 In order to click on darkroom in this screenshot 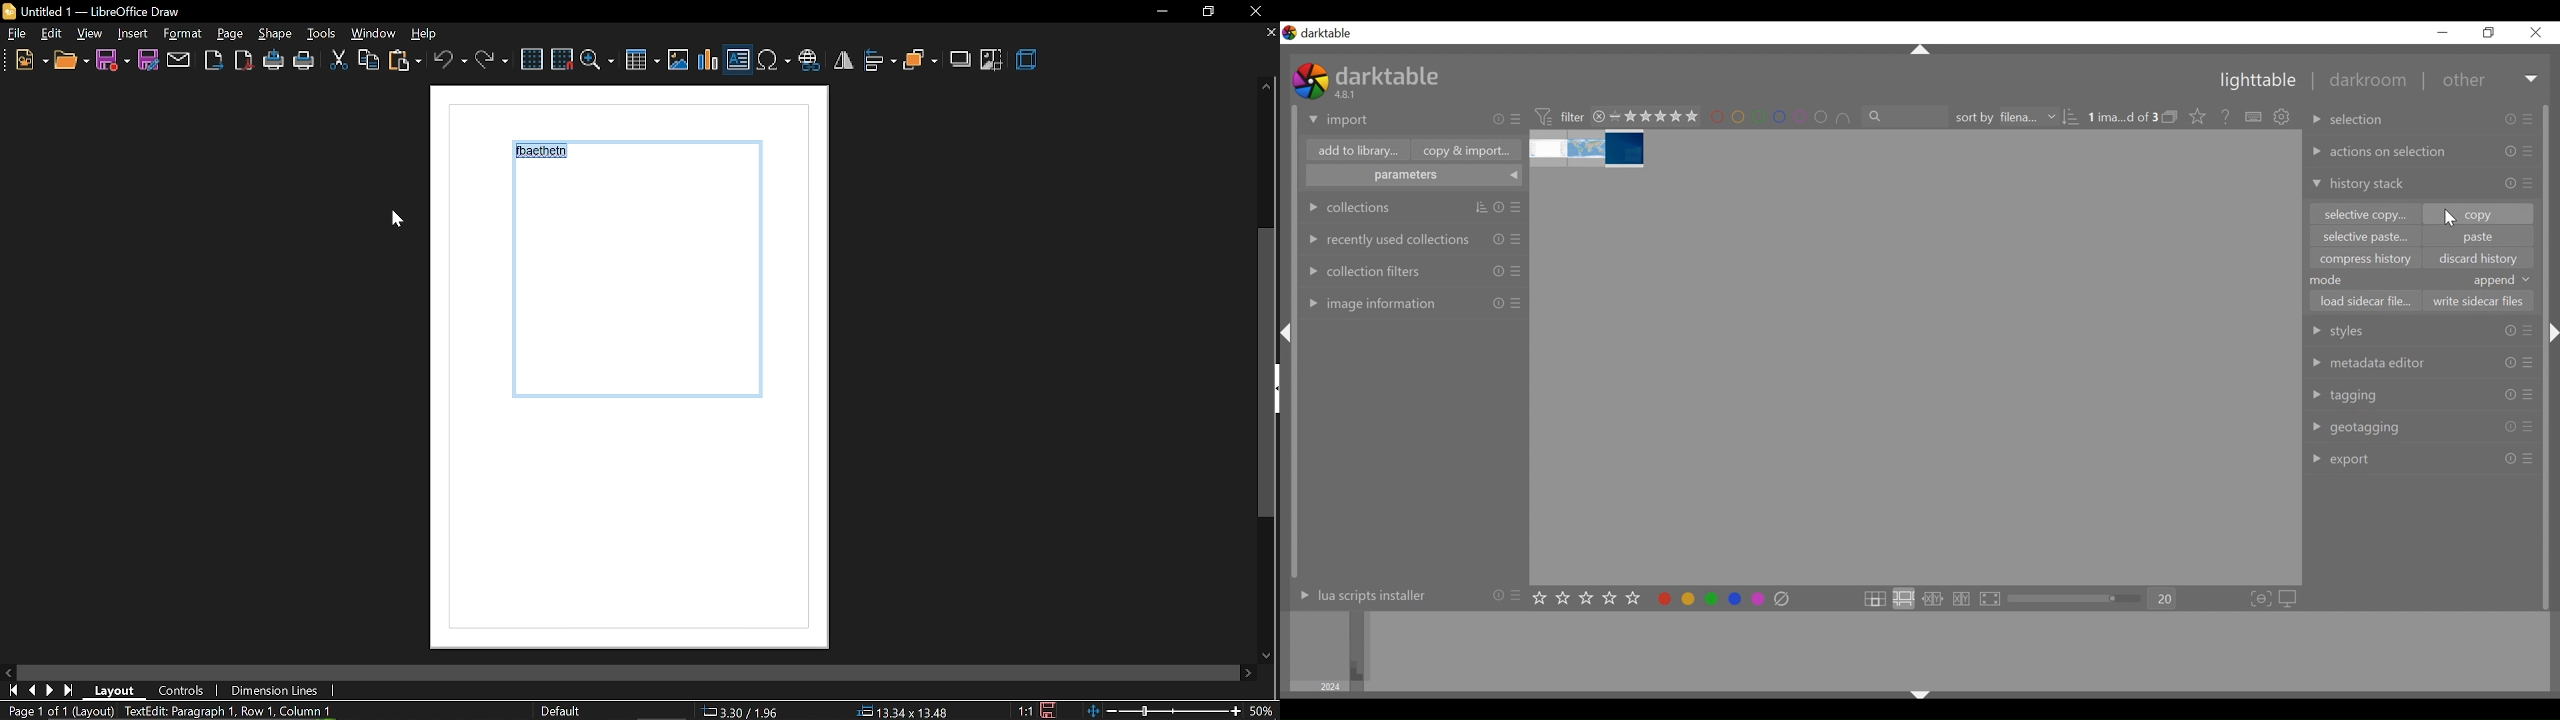, I will do `click(2362, 82)`.